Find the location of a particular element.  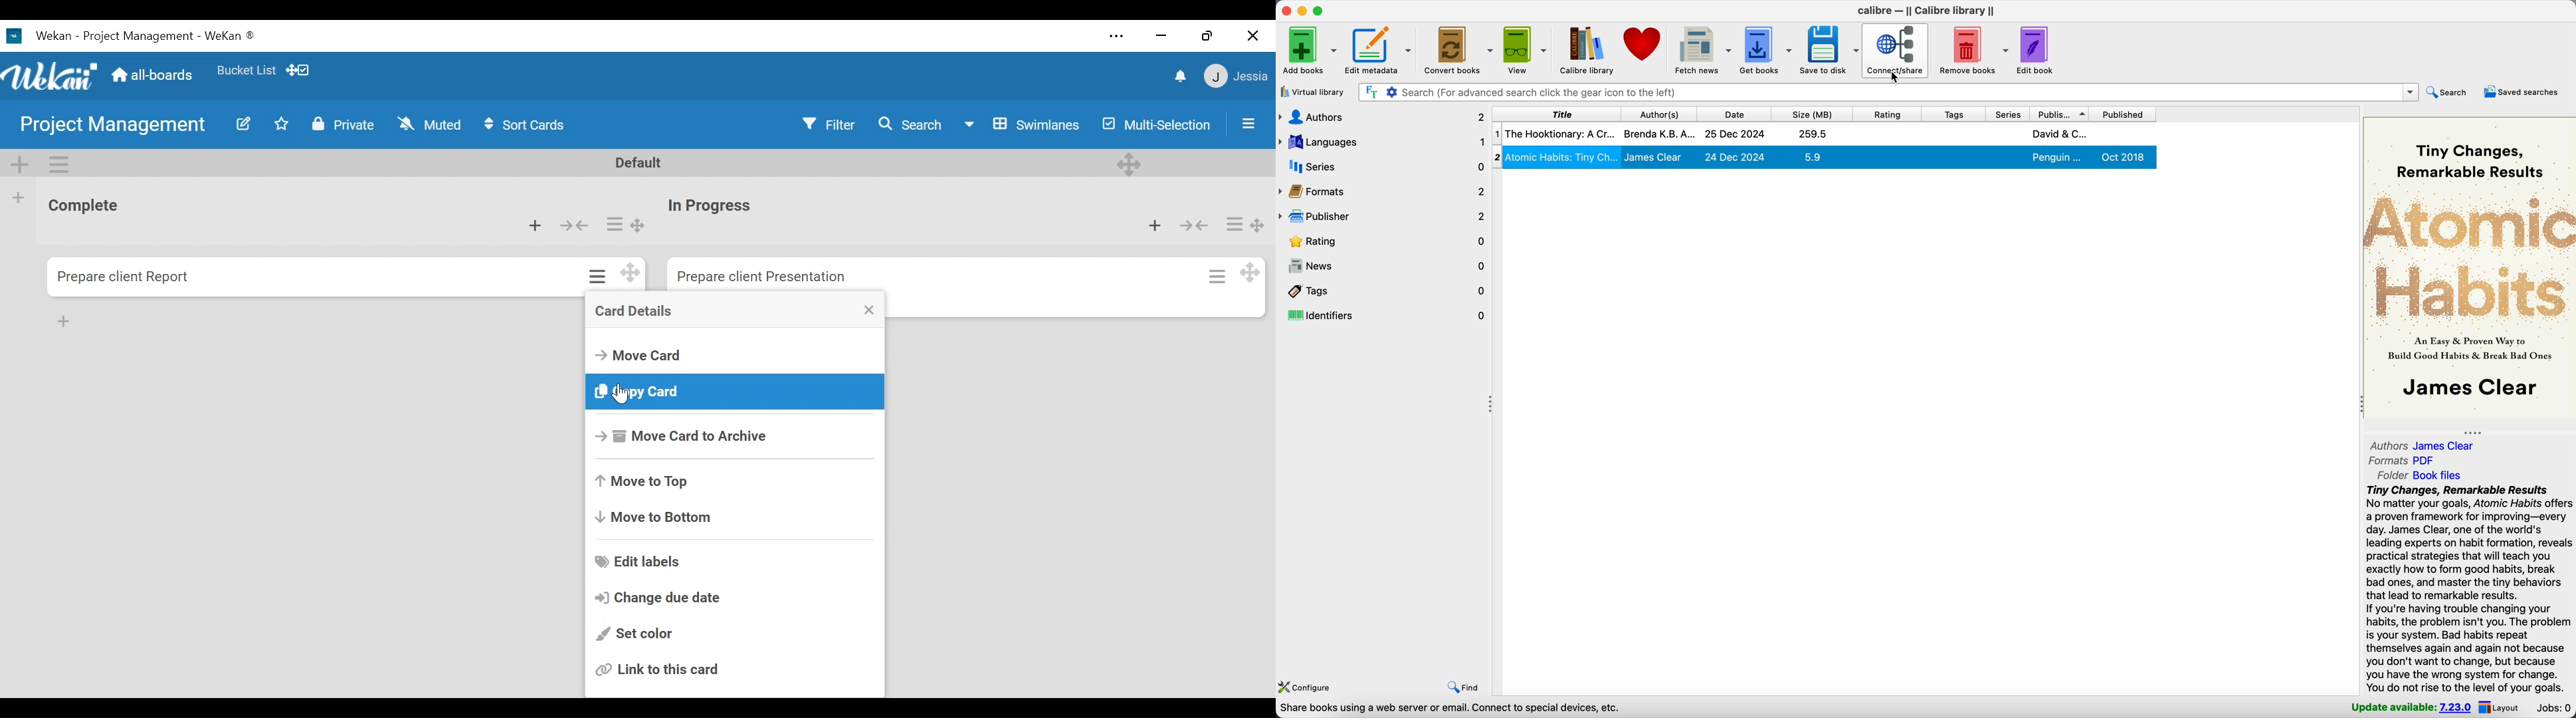

Collapse is located at coordinates (573, 225).